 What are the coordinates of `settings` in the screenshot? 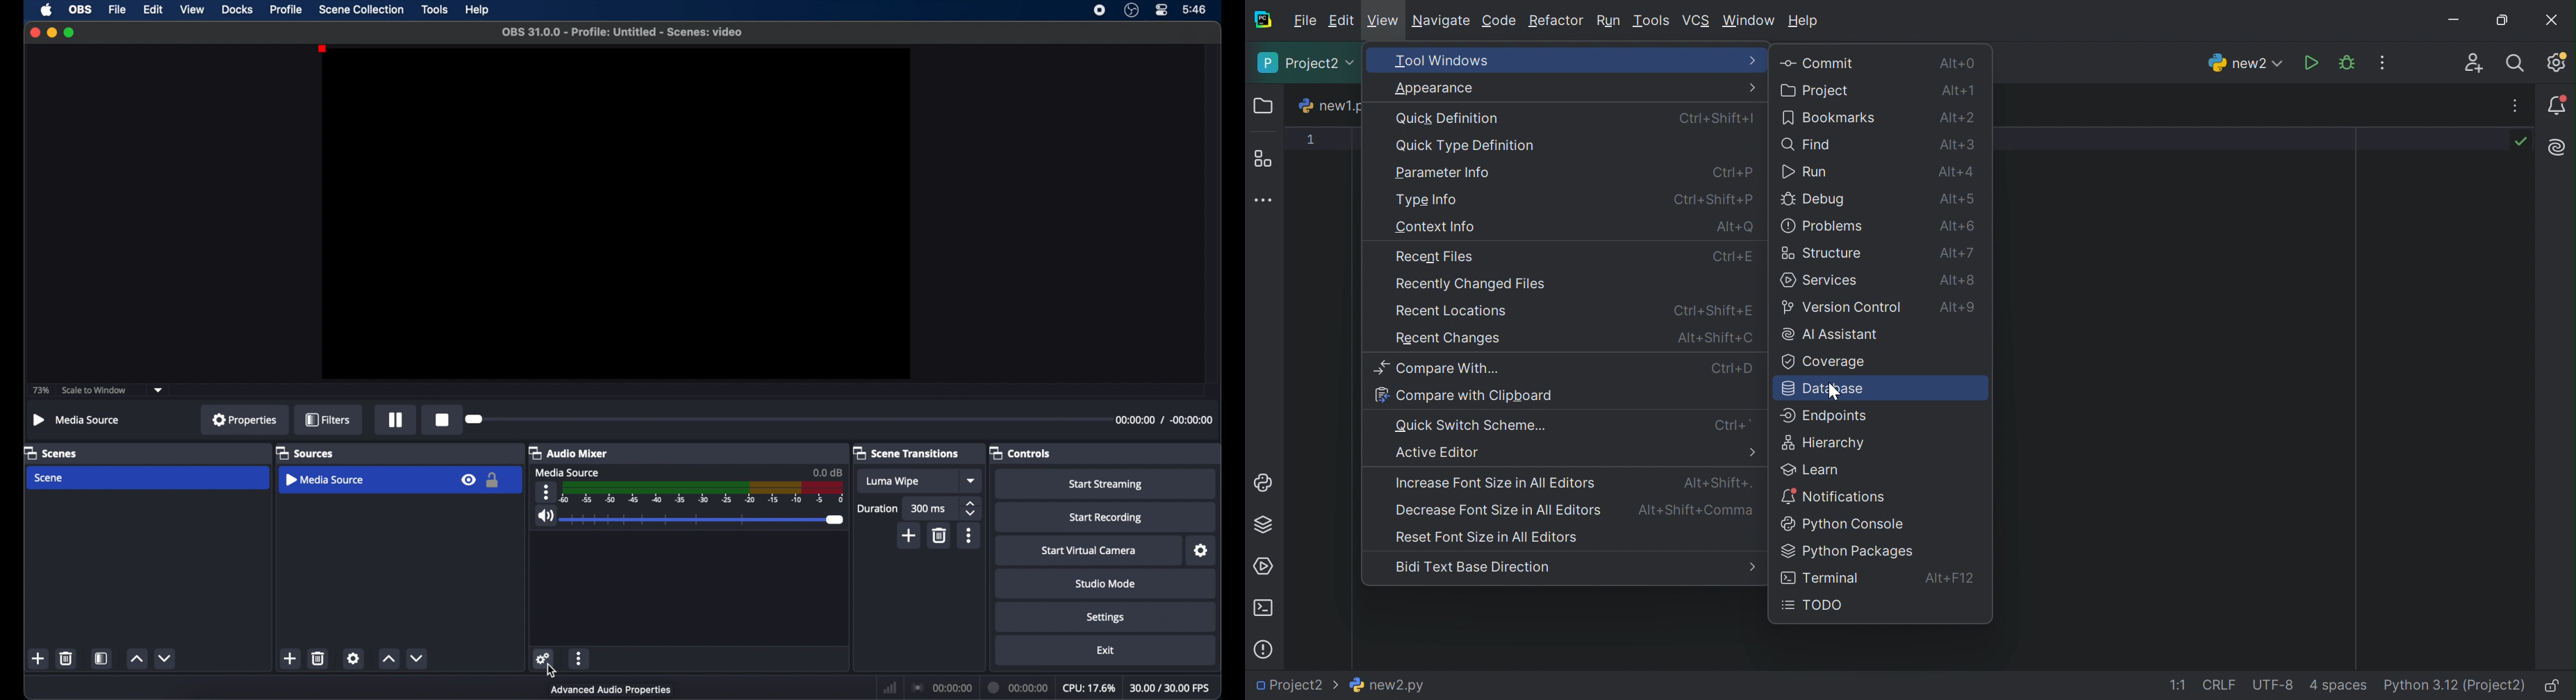 It's located at (1201, 551).